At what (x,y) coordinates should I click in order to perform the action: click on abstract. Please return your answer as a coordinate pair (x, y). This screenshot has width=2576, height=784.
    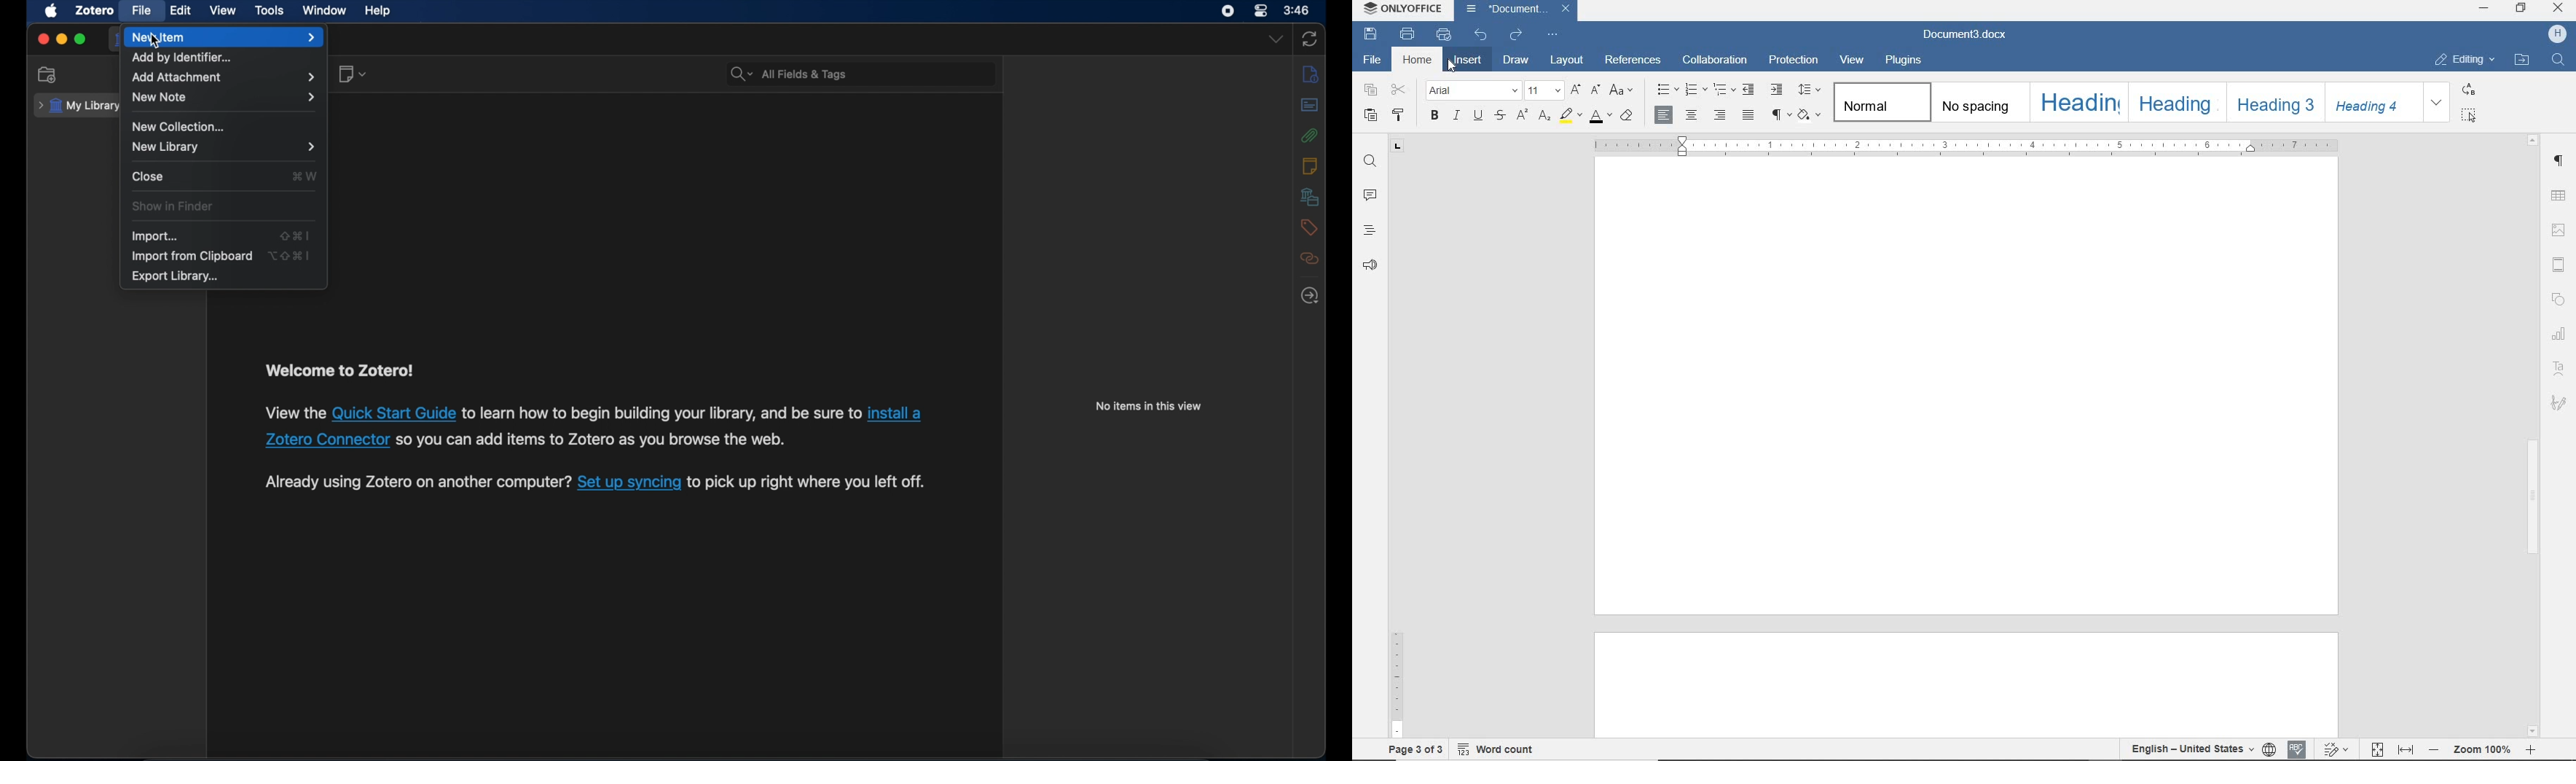
    Looking at the image, I should click on (1309, 105).